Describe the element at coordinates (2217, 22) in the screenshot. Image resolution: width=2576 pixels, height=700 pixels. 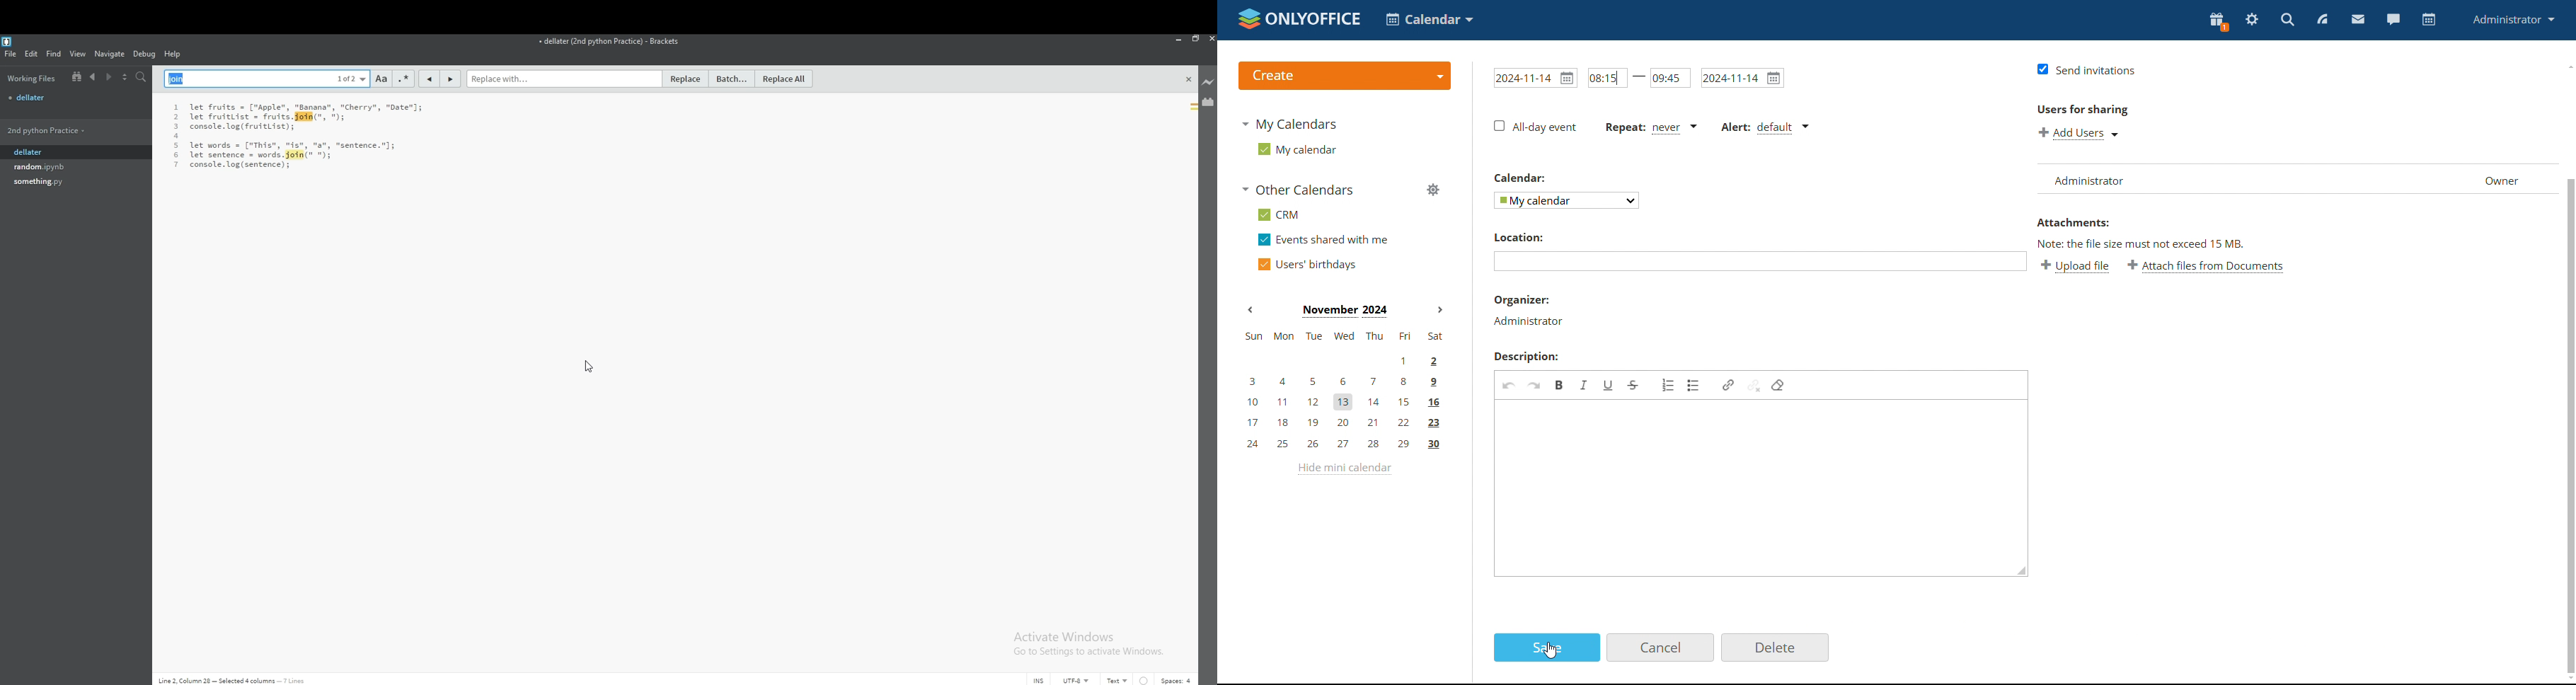
I see `present` at that location.